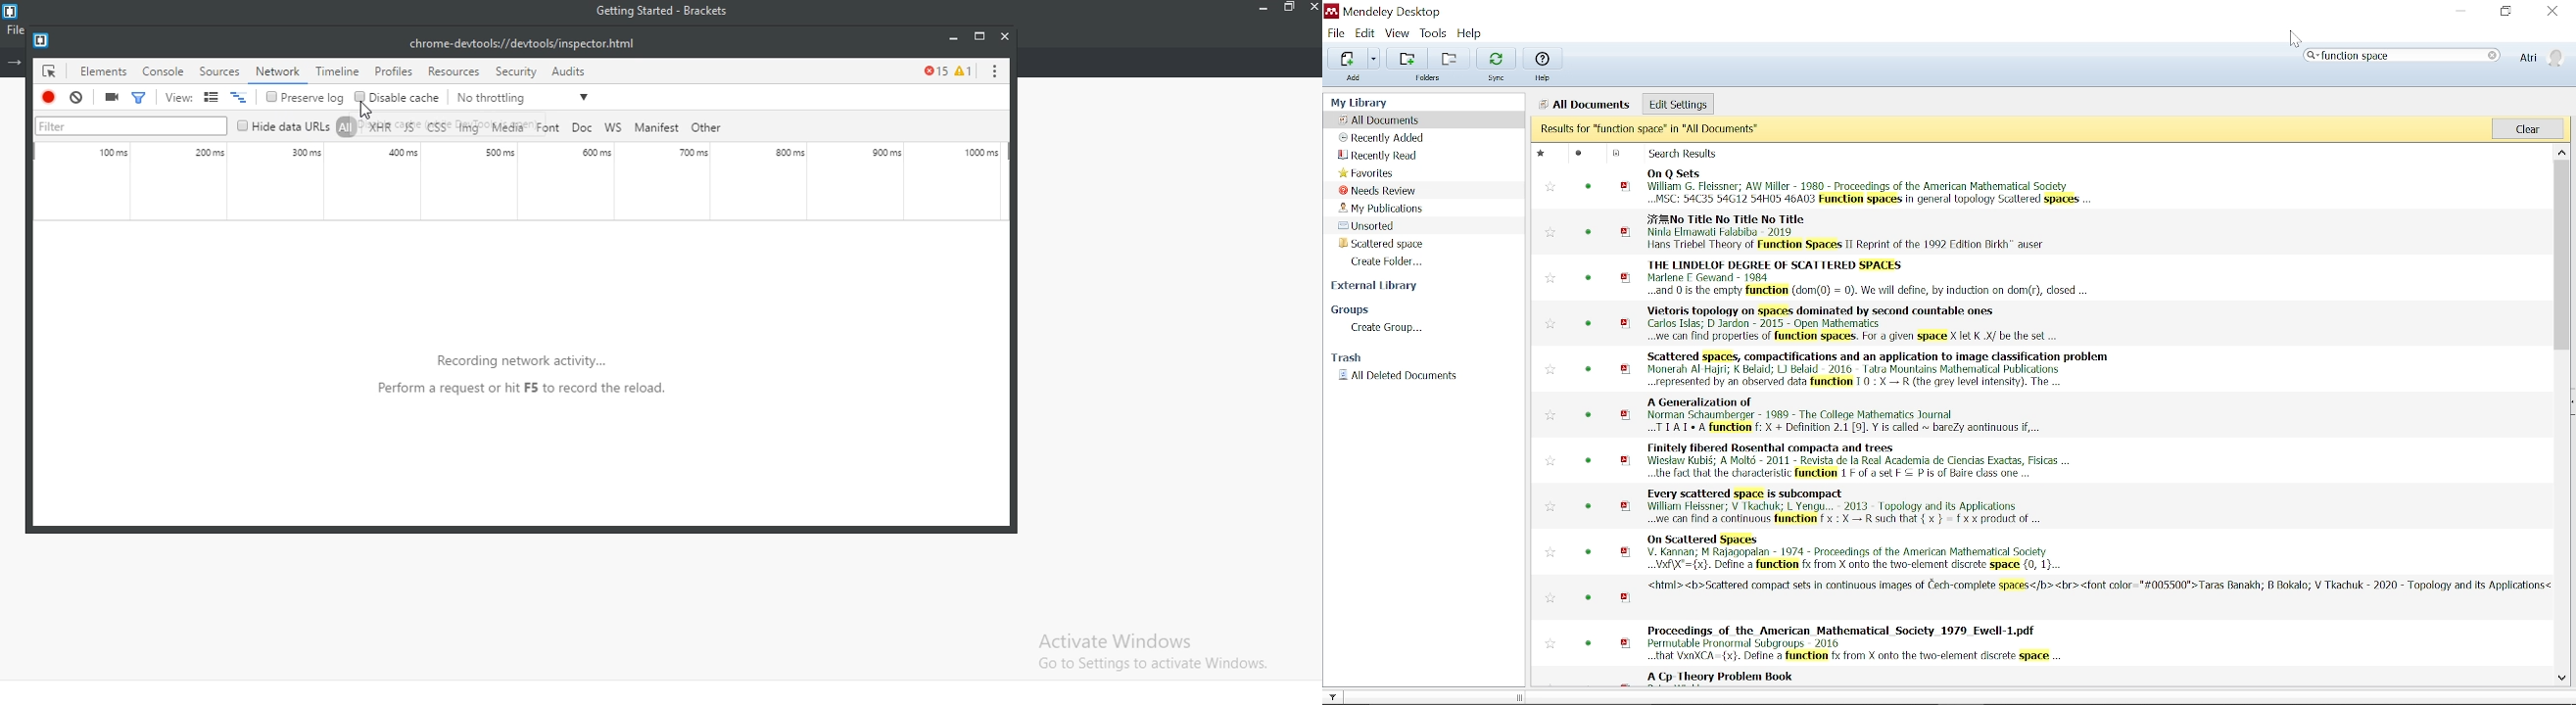 Image resolution: width=2576 pixels, height=728 pixels. Describe the element at coordinates (1382, 209) in the screenshot. I see `My publications` at that location.